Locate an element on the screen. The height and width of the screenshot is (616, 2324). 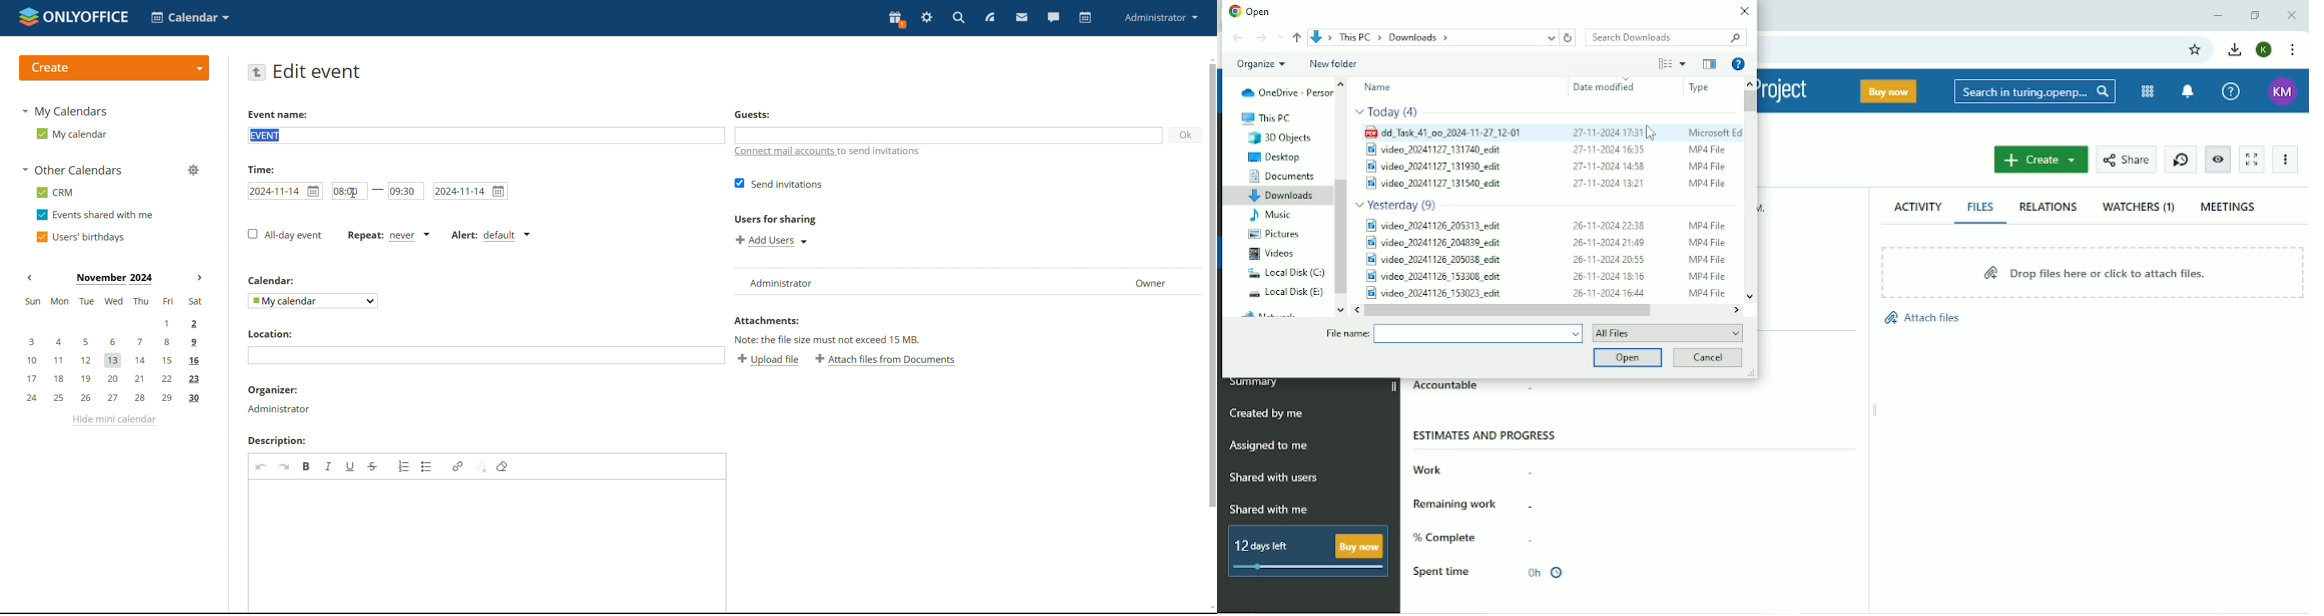
remove format is located at coordinates (504, 466).